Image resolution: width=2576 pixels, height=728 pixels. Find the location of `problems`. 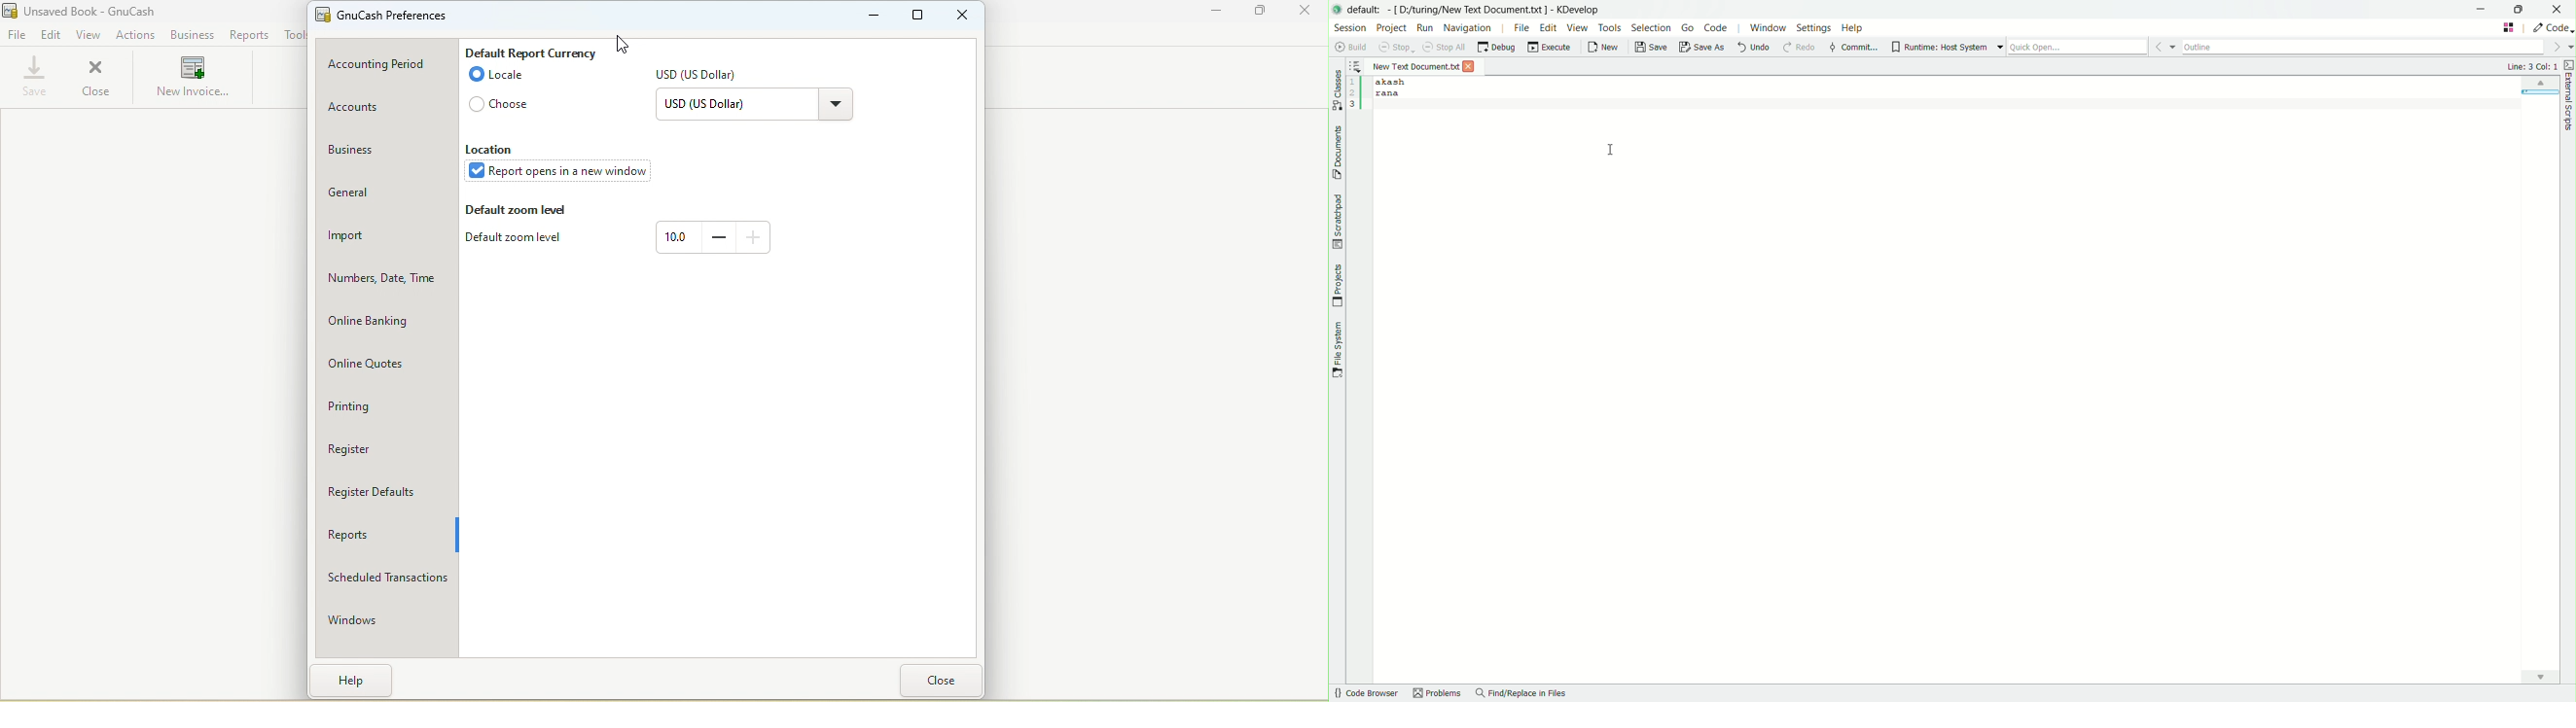

problems is located at coordinates (1437, 694).